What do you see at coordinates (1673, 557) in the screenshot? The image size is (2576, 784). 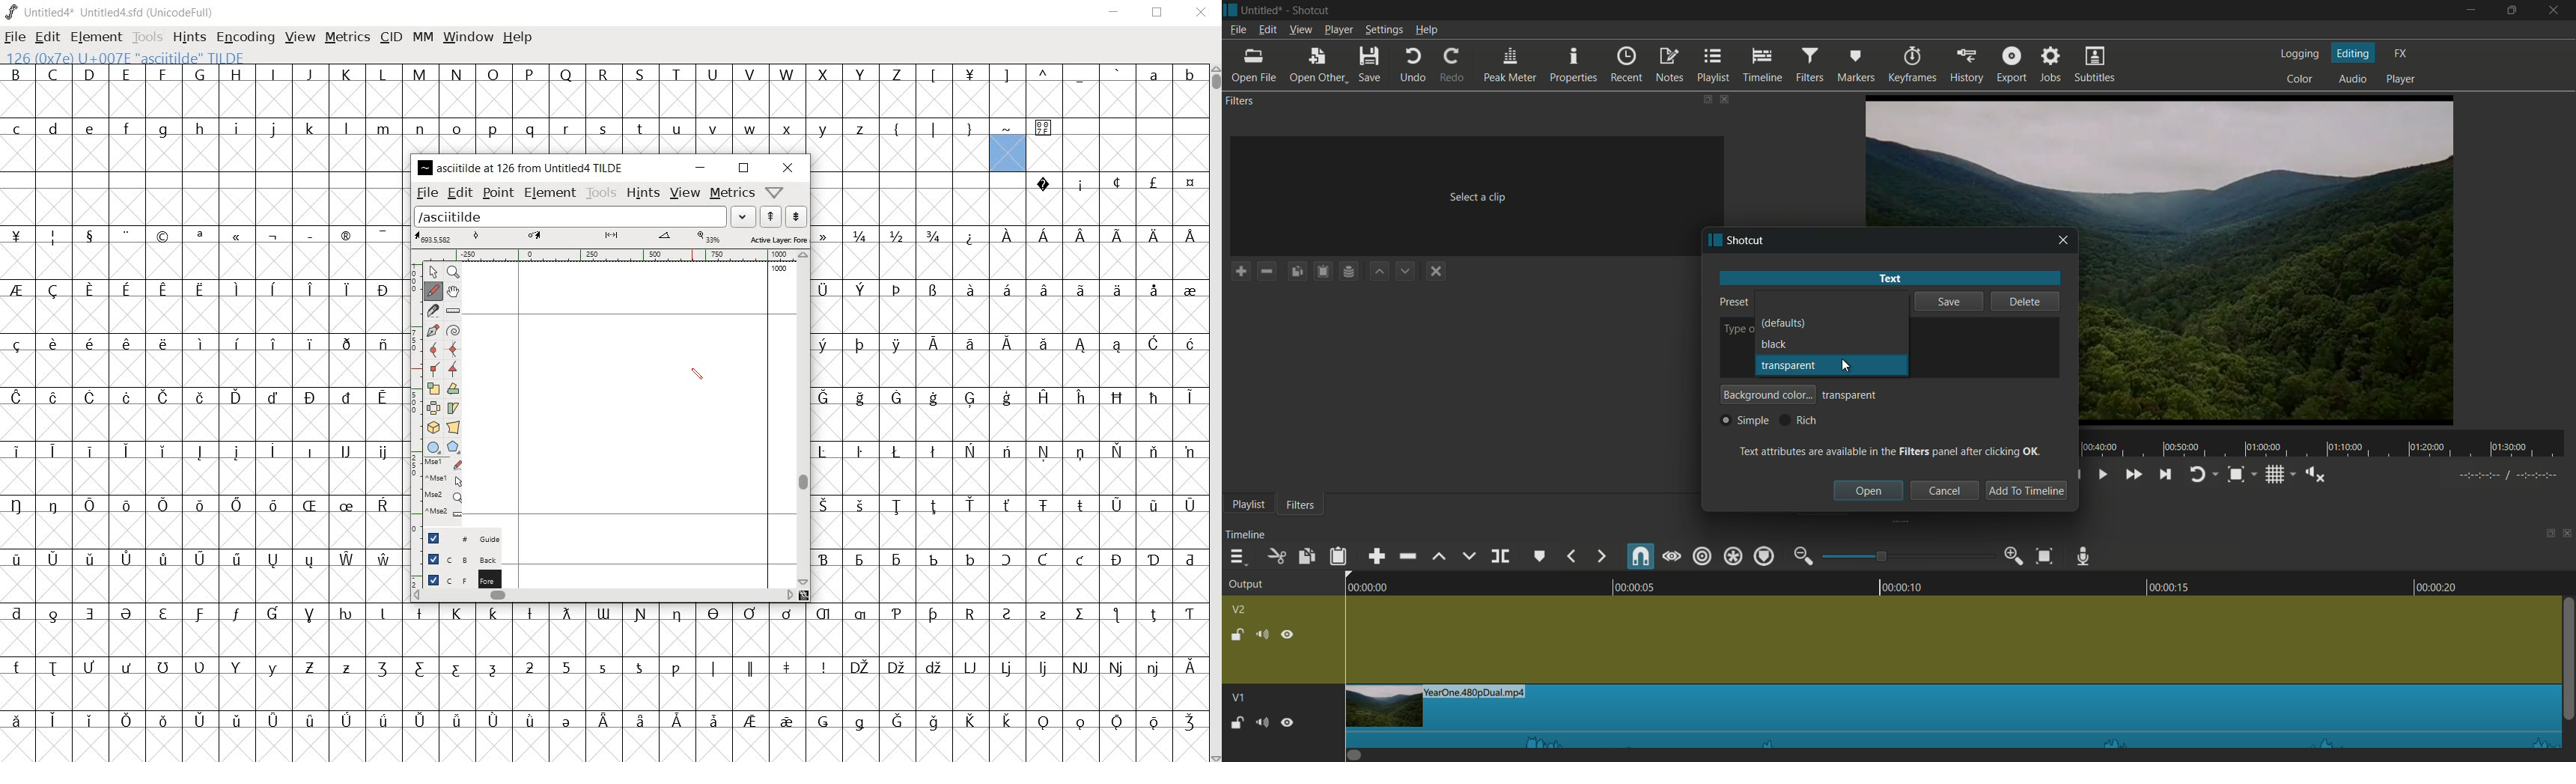 I see `scrub while dragging` at bounding box center [1673, 557].